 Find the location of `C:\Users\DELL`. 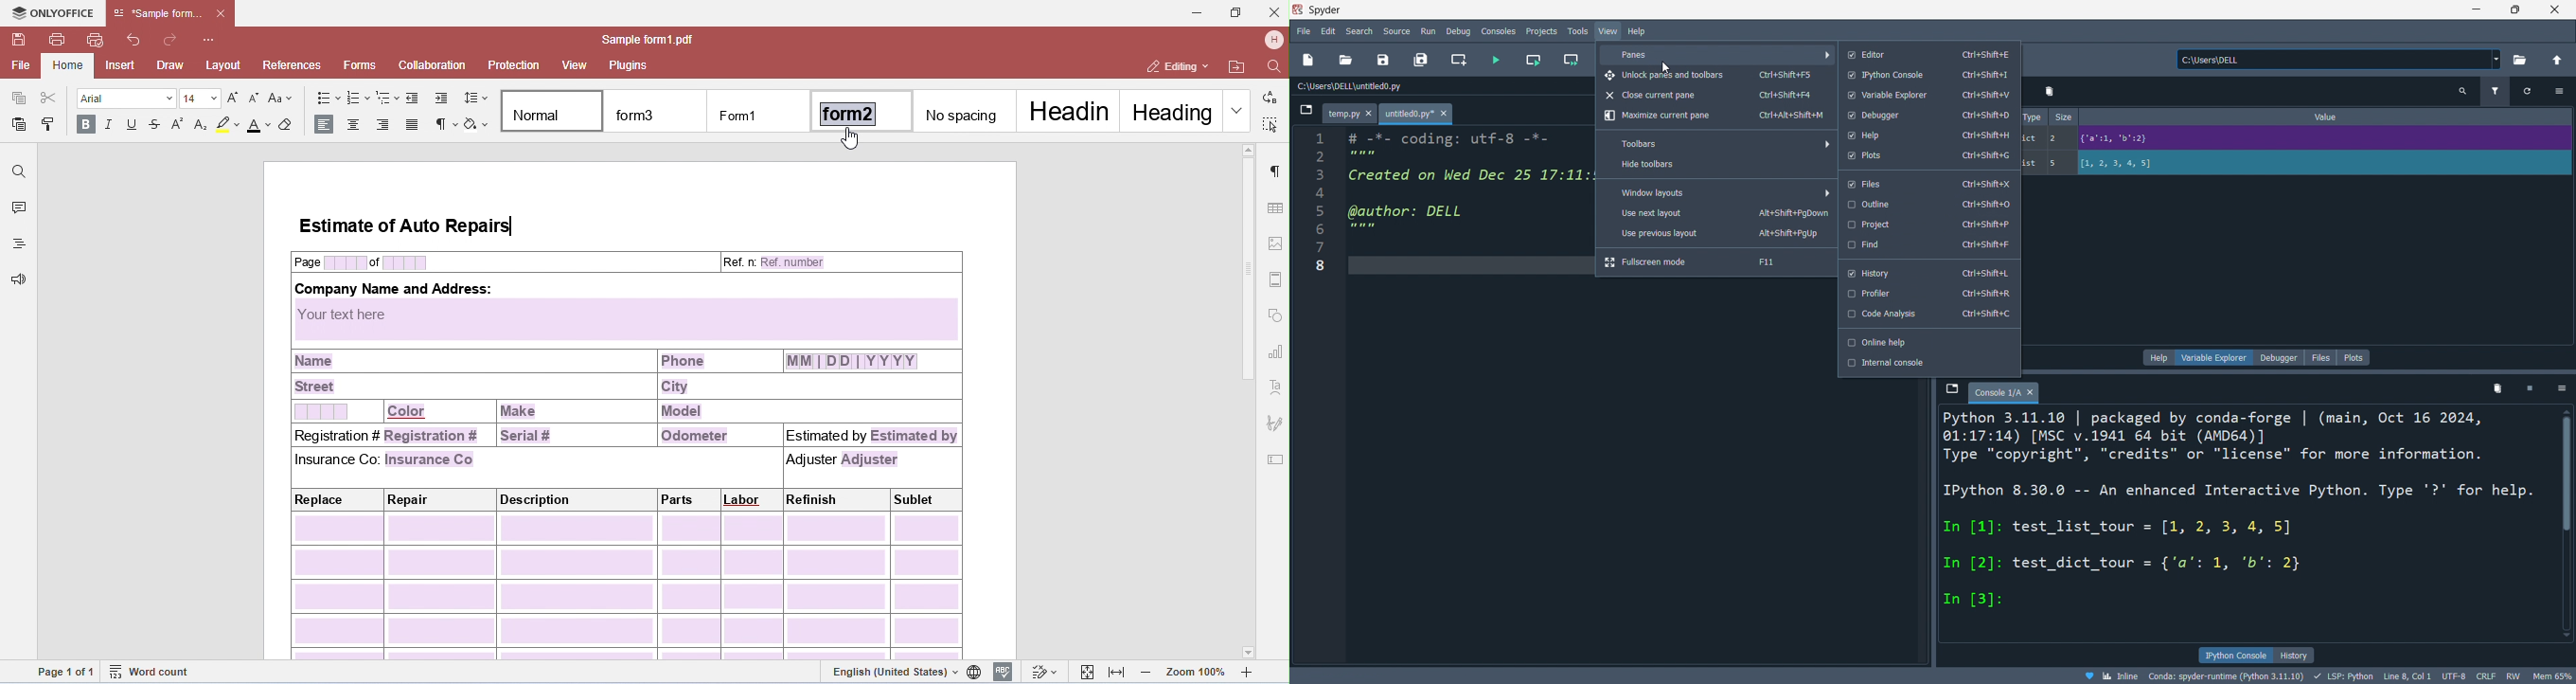

C:\Users\DELL is located at coordinates (2337, 58).